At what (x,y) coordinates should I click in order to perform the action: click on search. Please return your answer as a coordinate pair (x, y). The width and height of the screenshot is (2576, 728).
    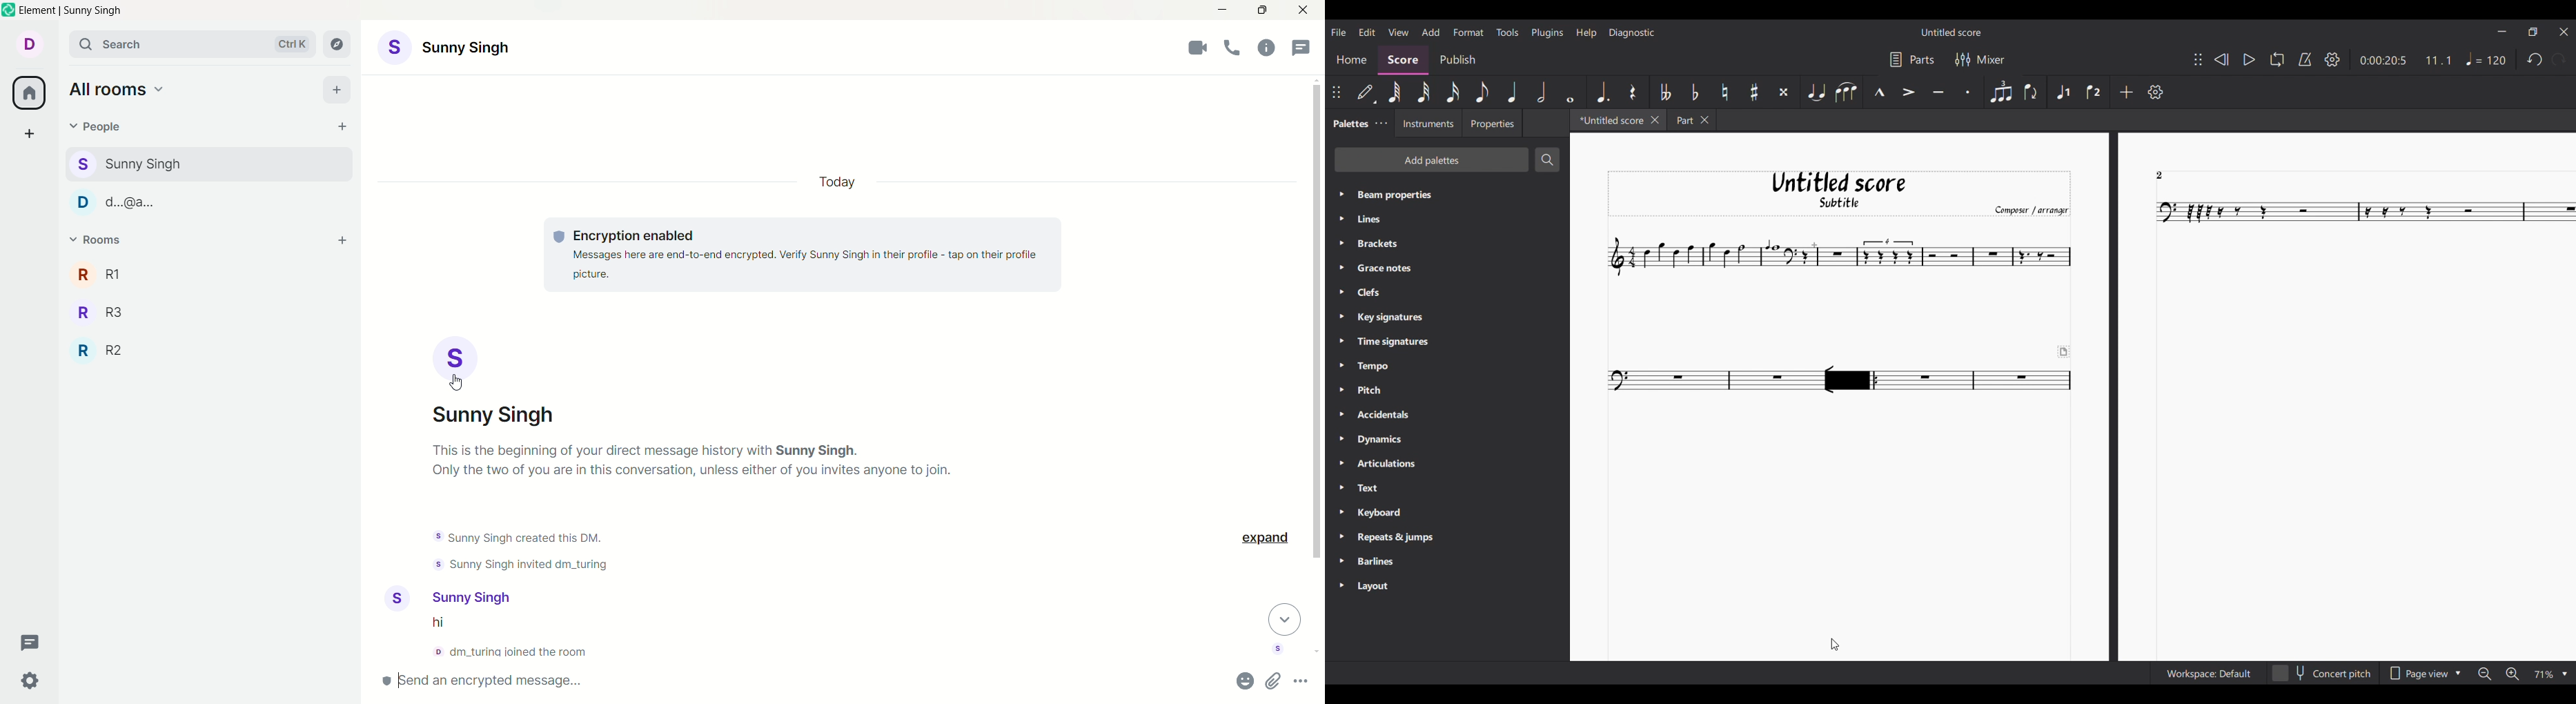
    Looking at the image, I should click on (193, 44).